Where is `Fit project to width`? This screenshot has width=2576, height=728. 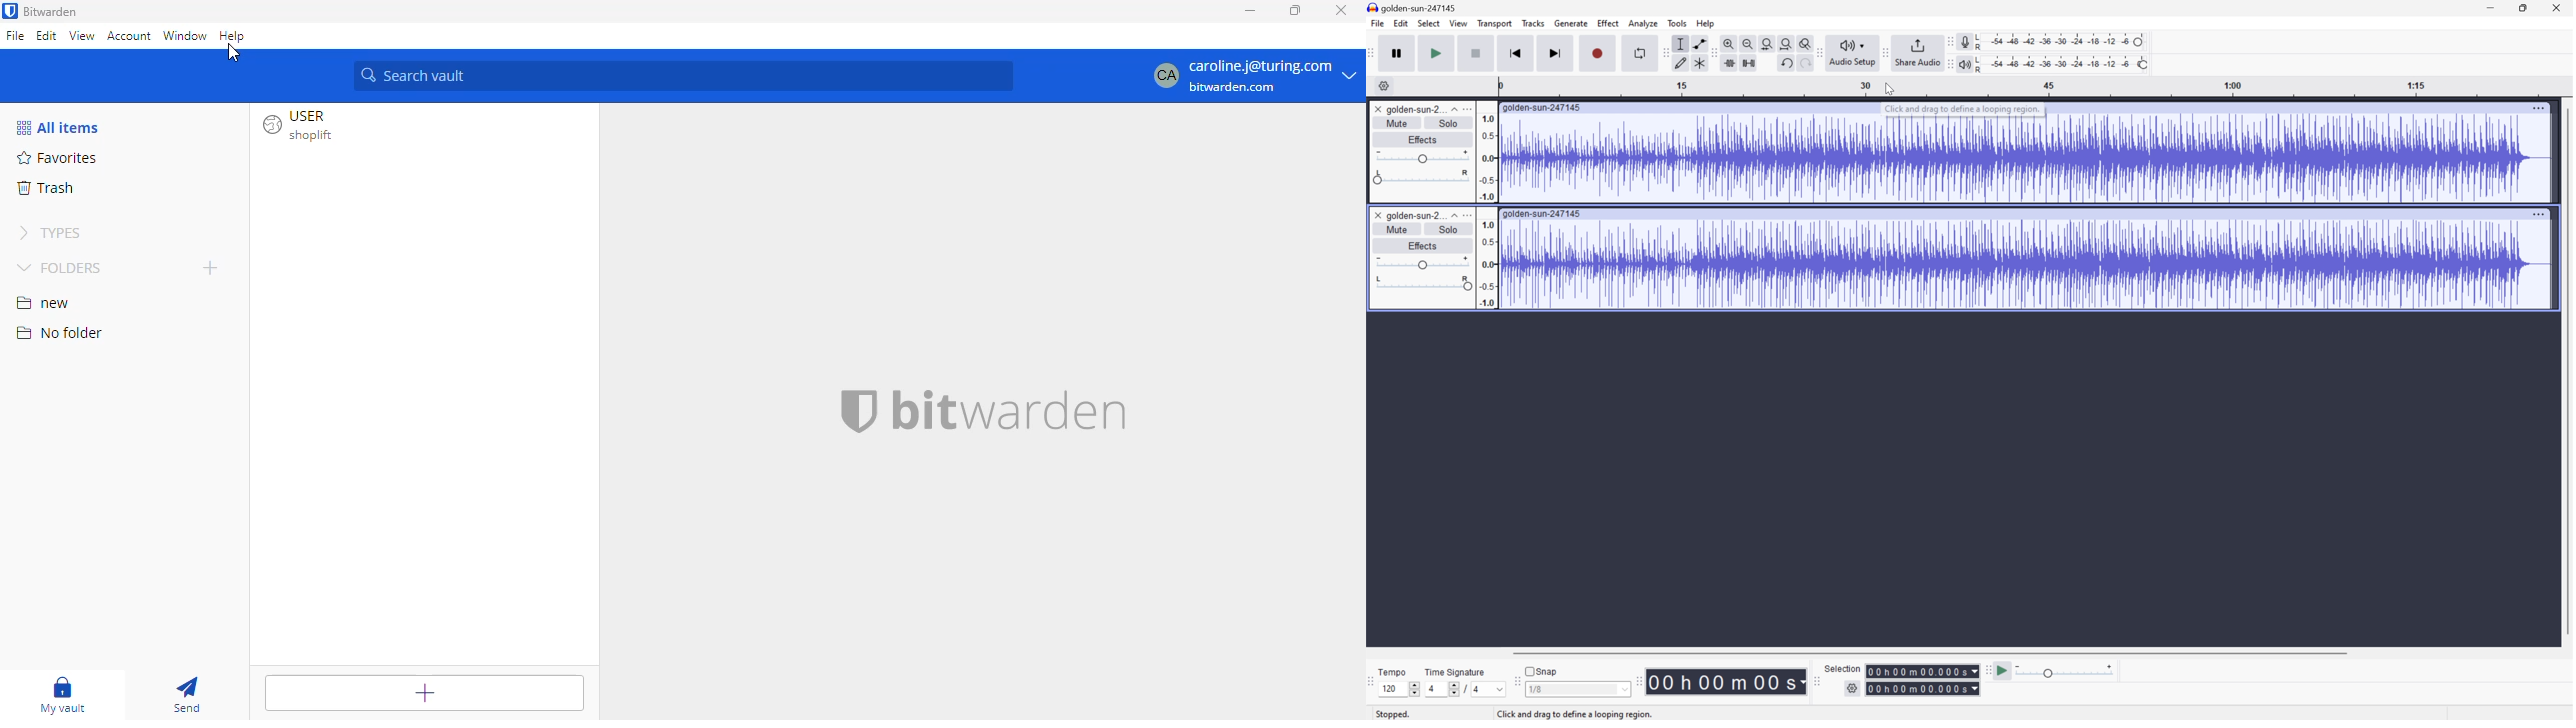
Fit project to width is located at coordinates (1785, 42).